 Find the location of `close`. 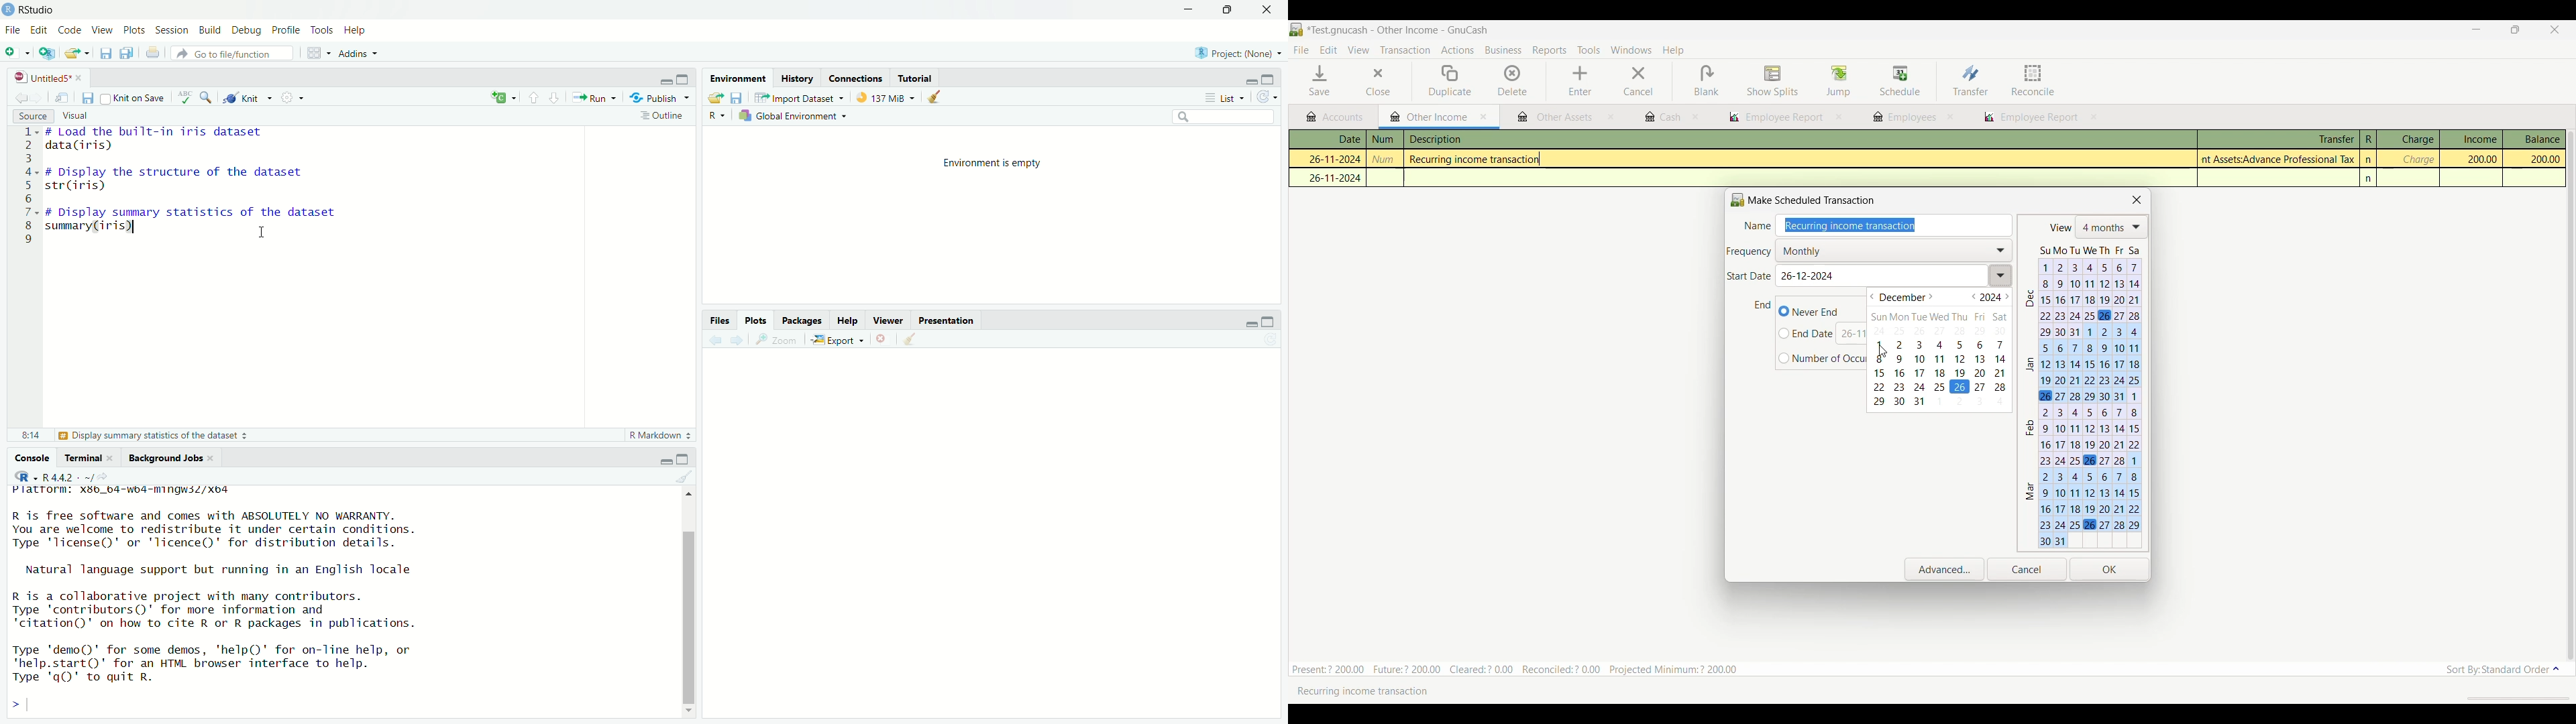

close is located at coordinates (1839, 117).